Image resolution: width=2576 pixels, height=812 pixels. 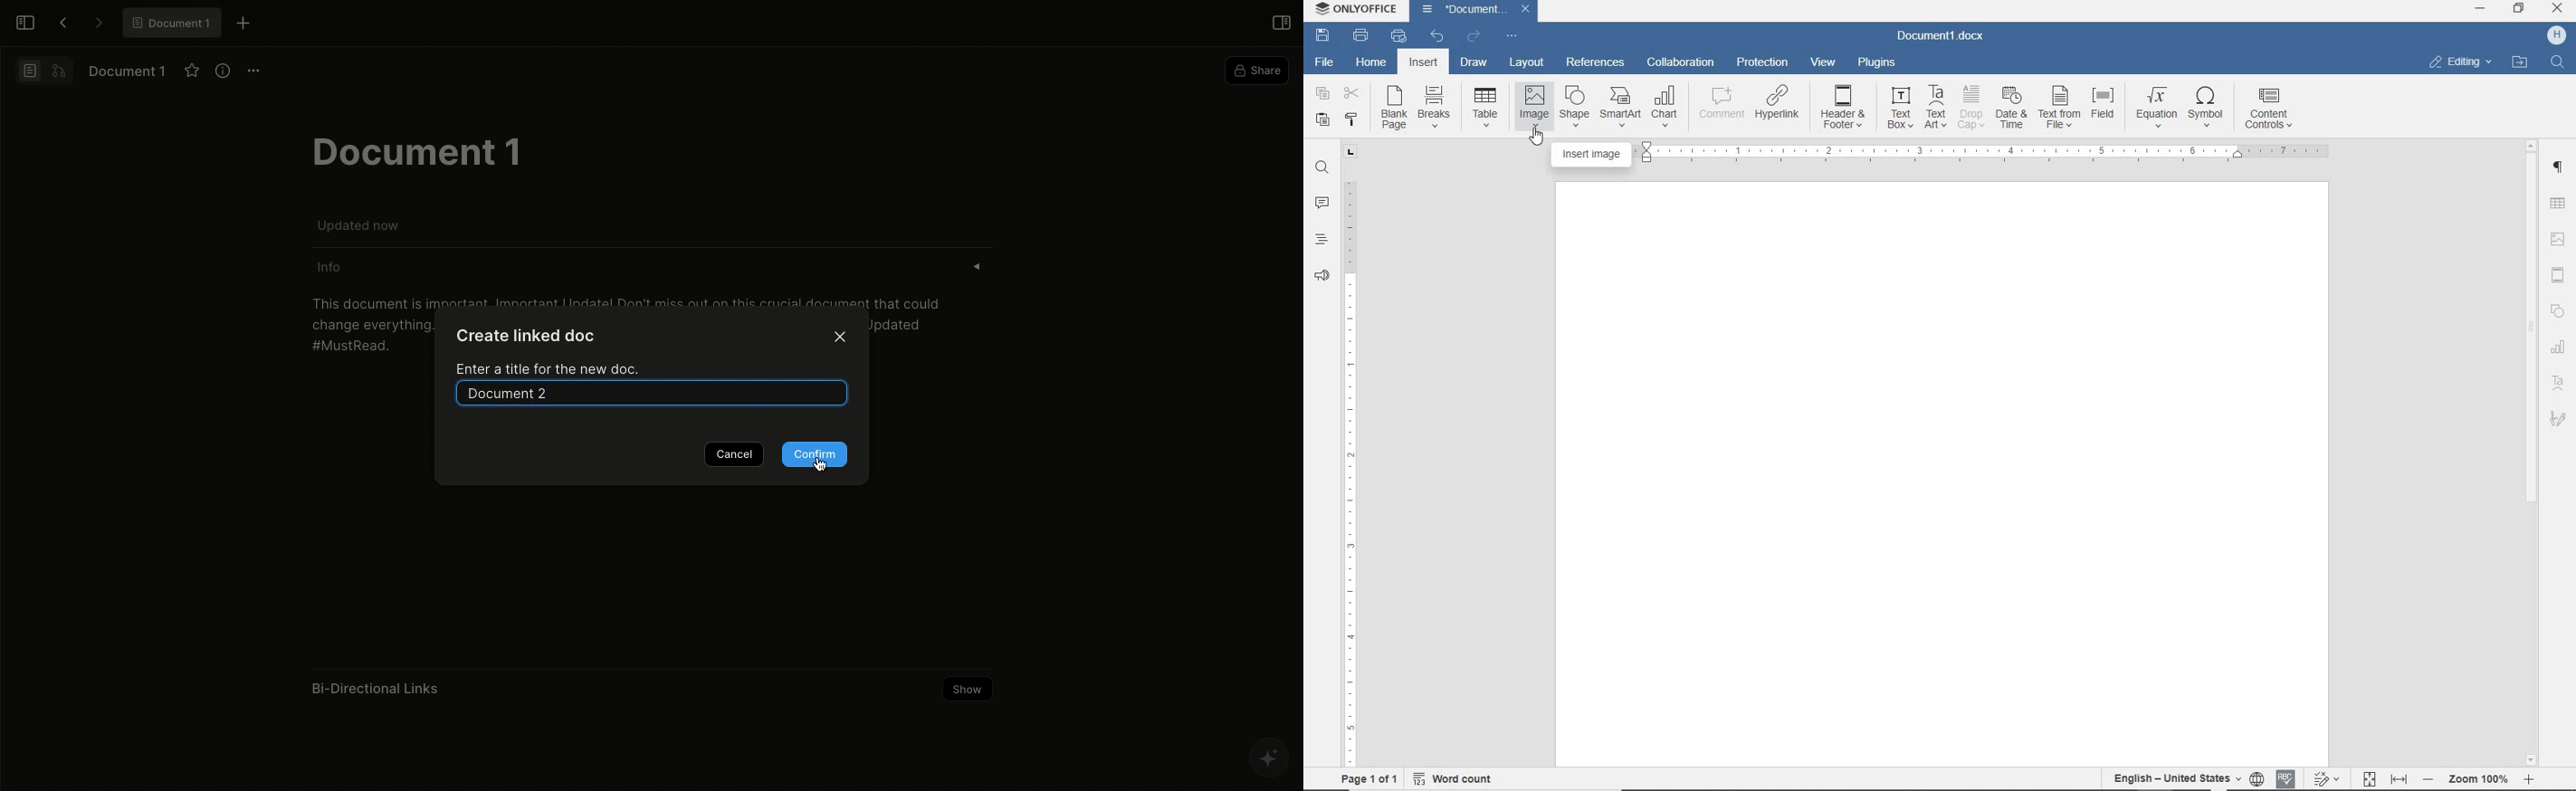 What do you see at coordinates (1422, 64) in the screenshot?
I see `insert` at bounding box center [1422, 64].